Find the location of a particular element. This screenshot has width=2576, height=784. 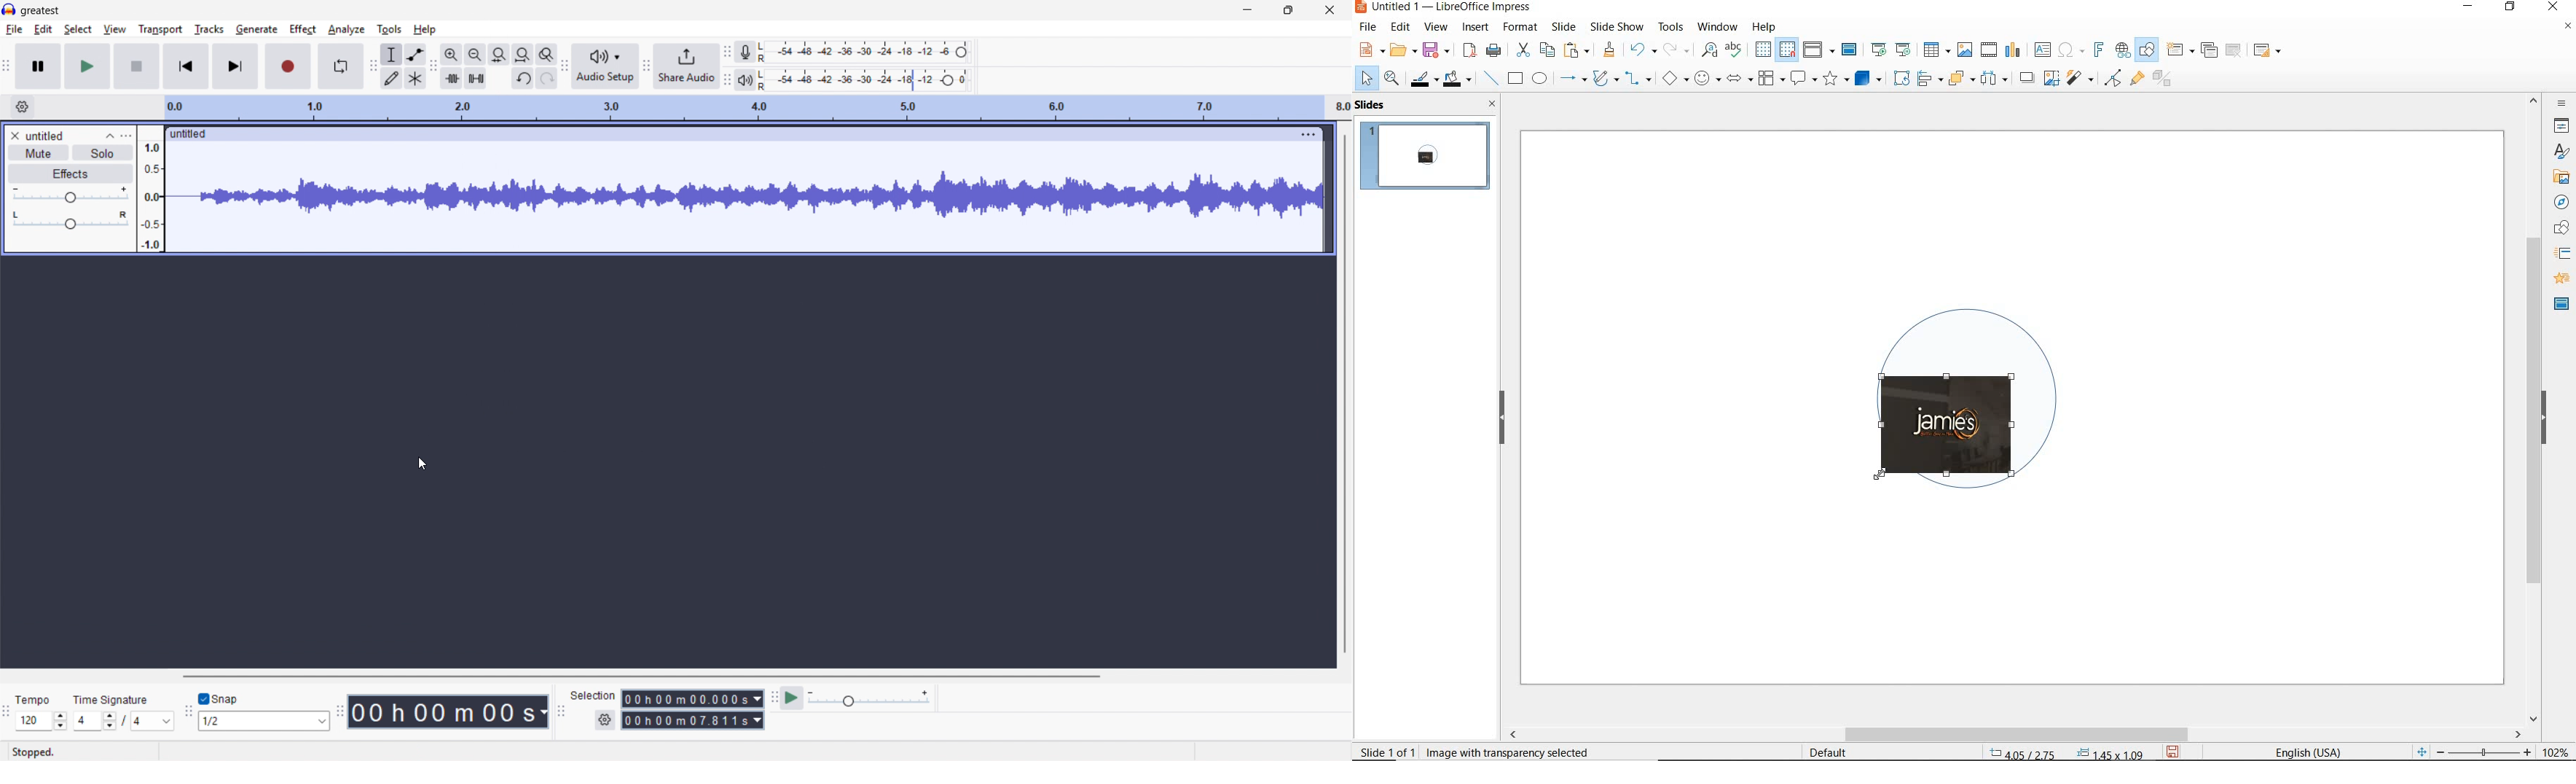

insert line is located at coordinates (1490, 79).